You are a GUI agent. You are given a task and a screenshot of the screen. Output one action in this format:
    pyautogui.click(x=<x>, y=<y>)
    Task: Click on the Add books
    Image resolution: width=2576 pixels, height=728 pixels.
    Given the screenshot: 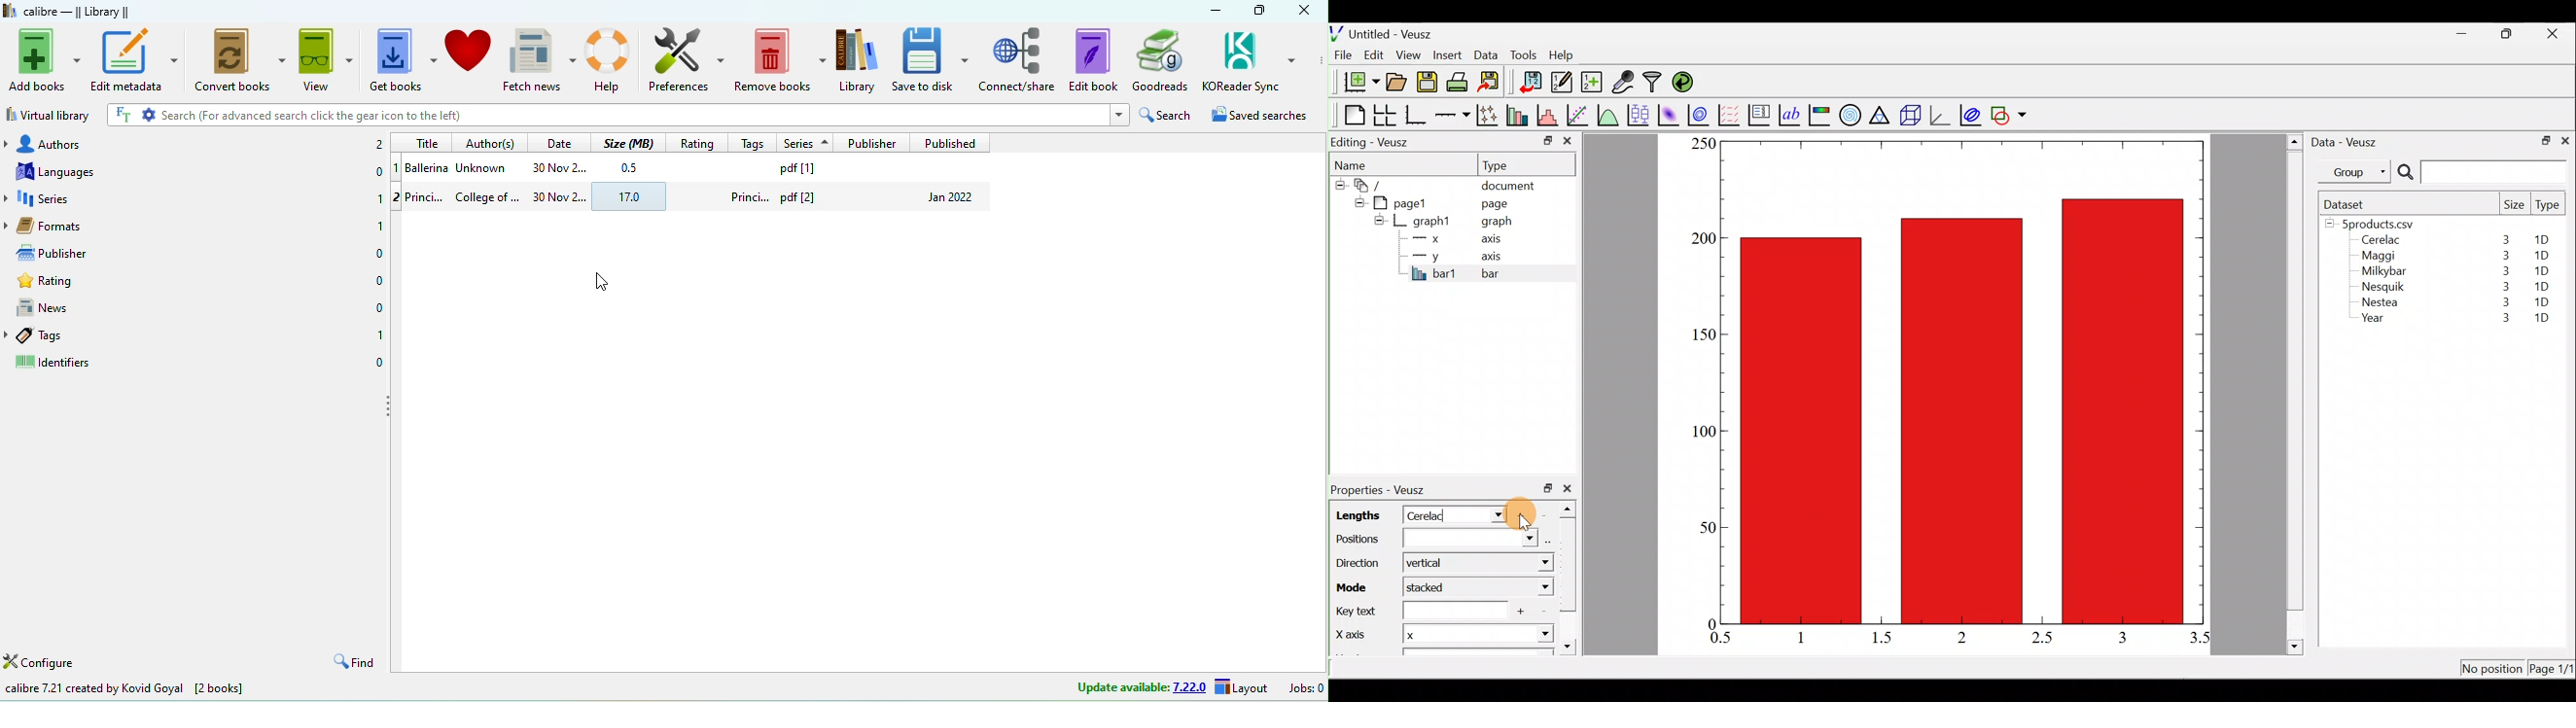 What is the action you would take?
    pyautogui.click(x=42, y=59)
    